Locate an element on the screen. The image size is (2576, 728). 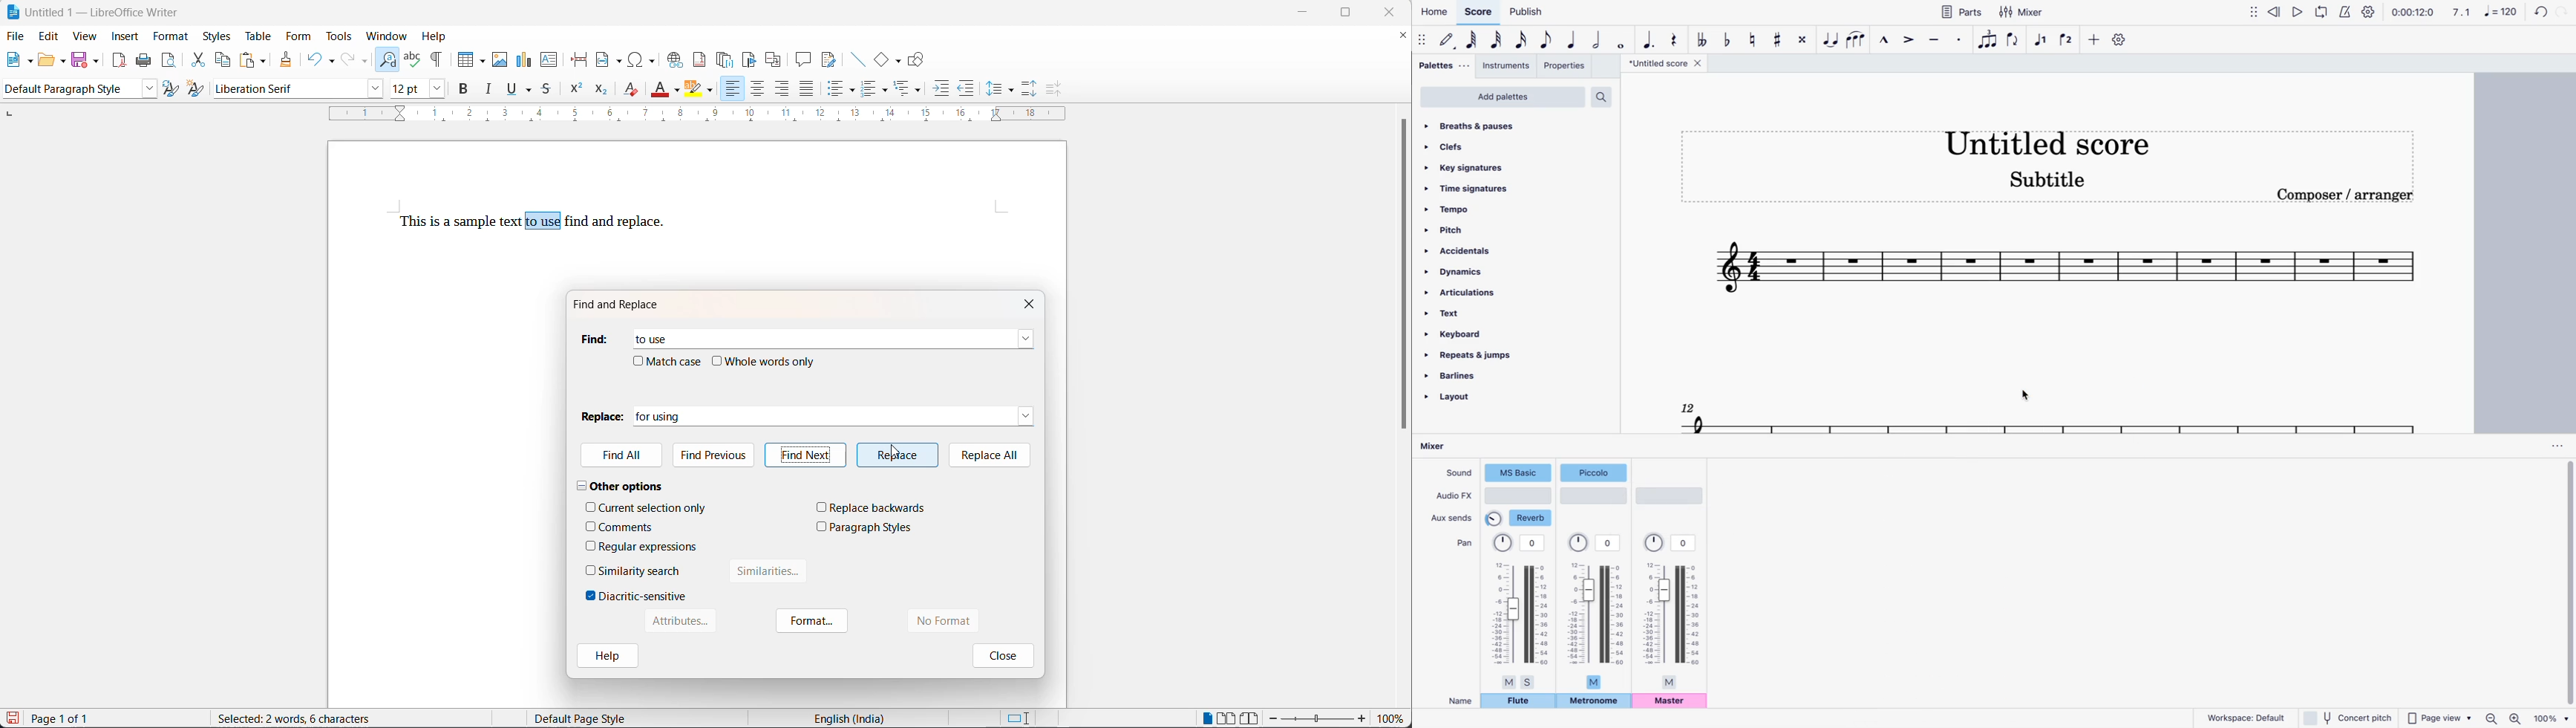
new file options is located at coordinates (31, 62).